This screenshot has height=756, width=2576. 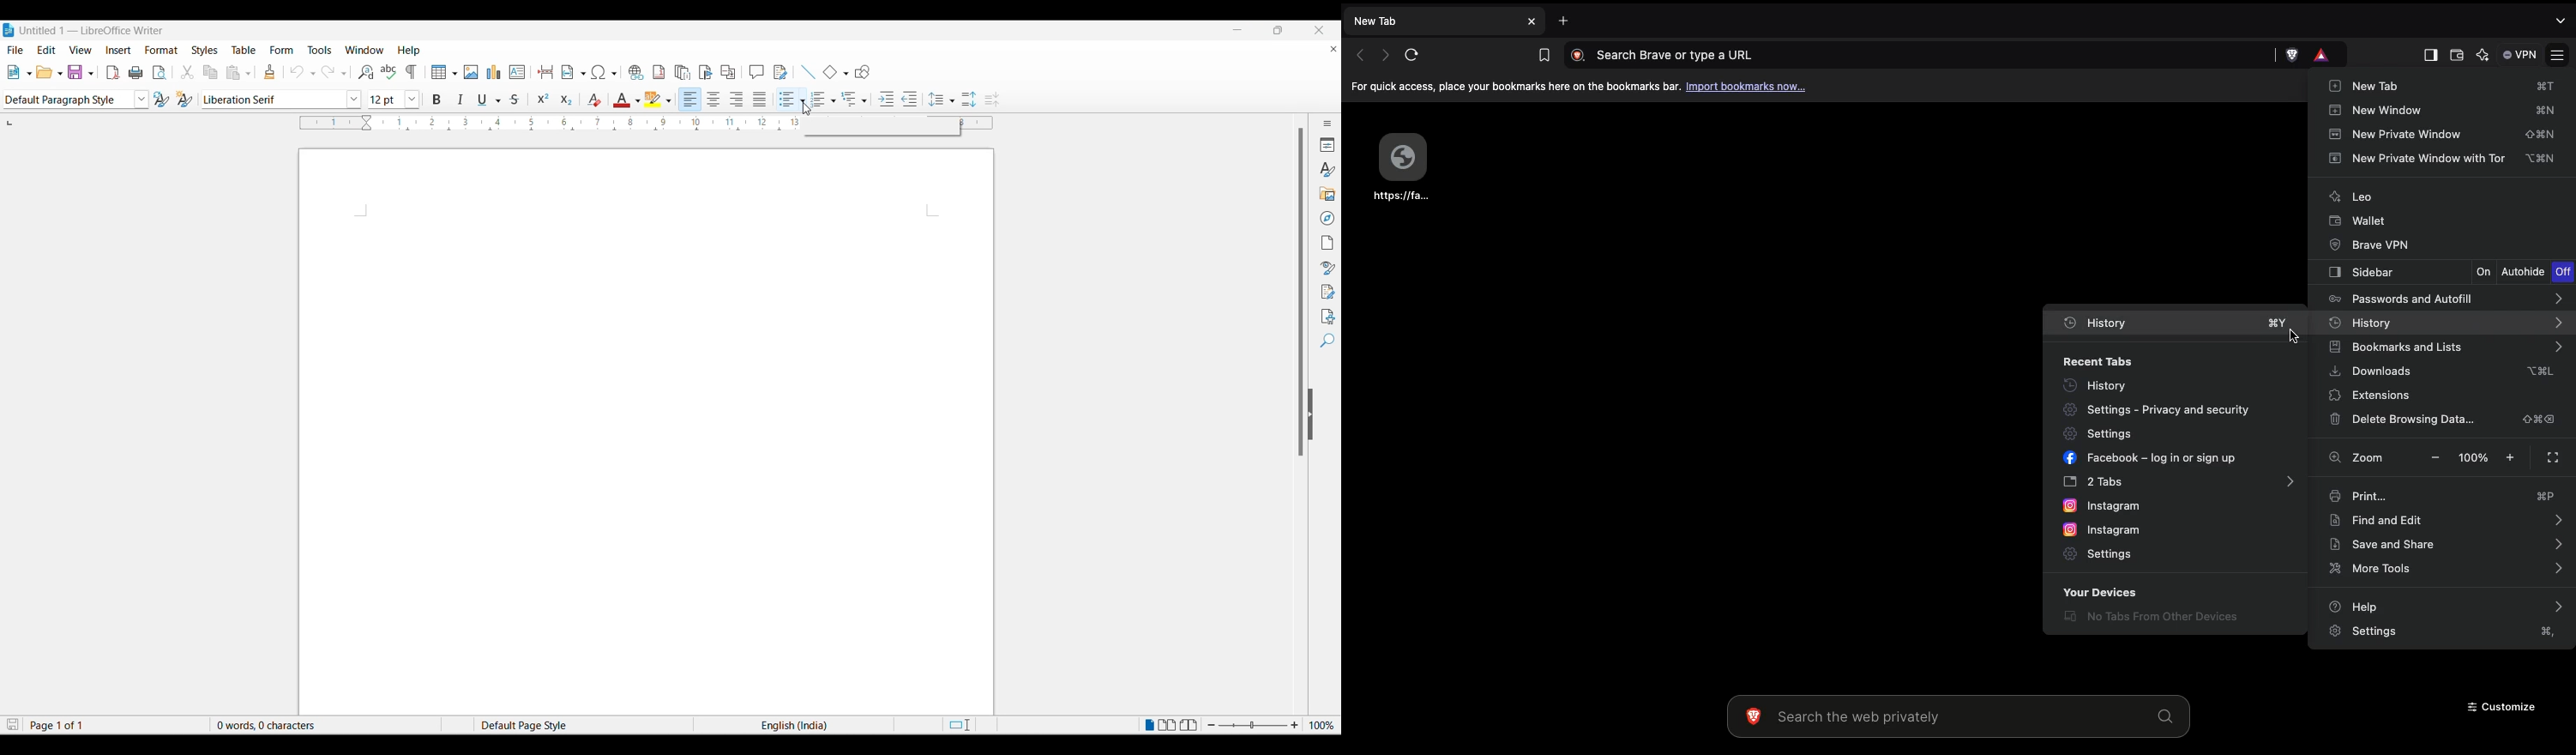 I want to click on Increase indent, so click(x=885, y=98).